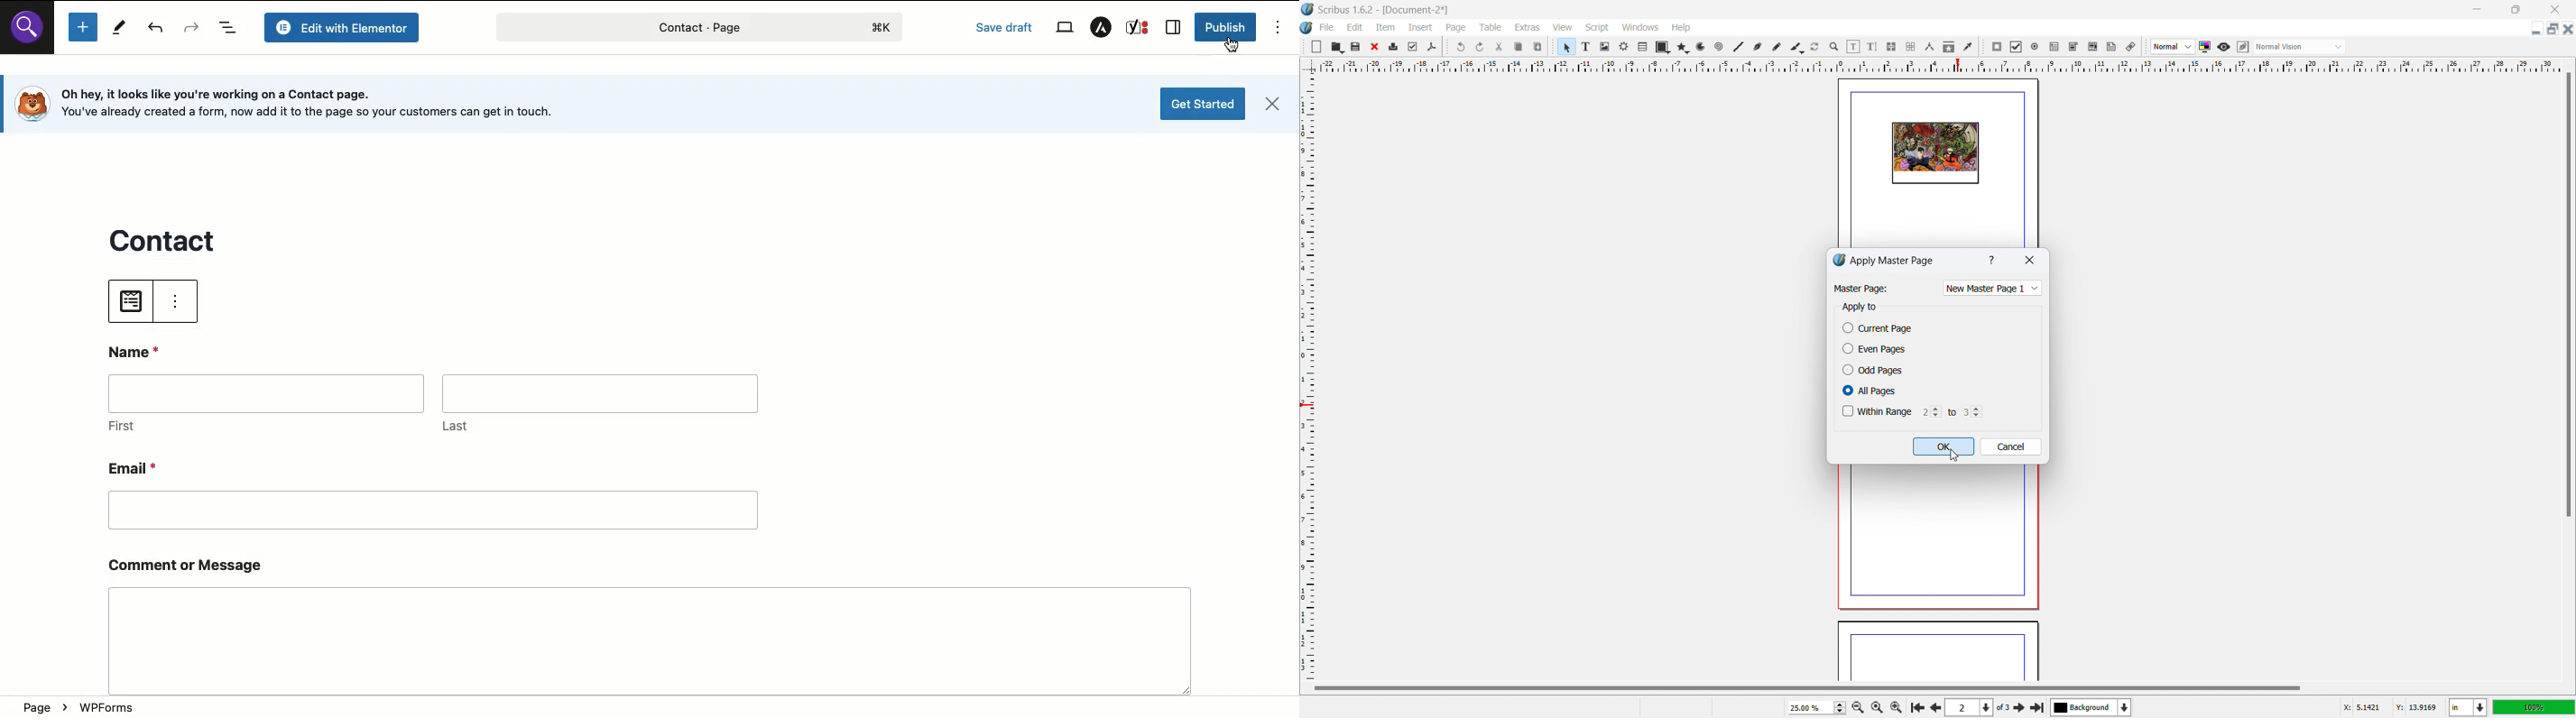 The height and width of the screenshot is (728, 2576). What do you see at coordinates (1929, 47) in the screenshot?
I see `measurement` at bounding box center [1929, 47].